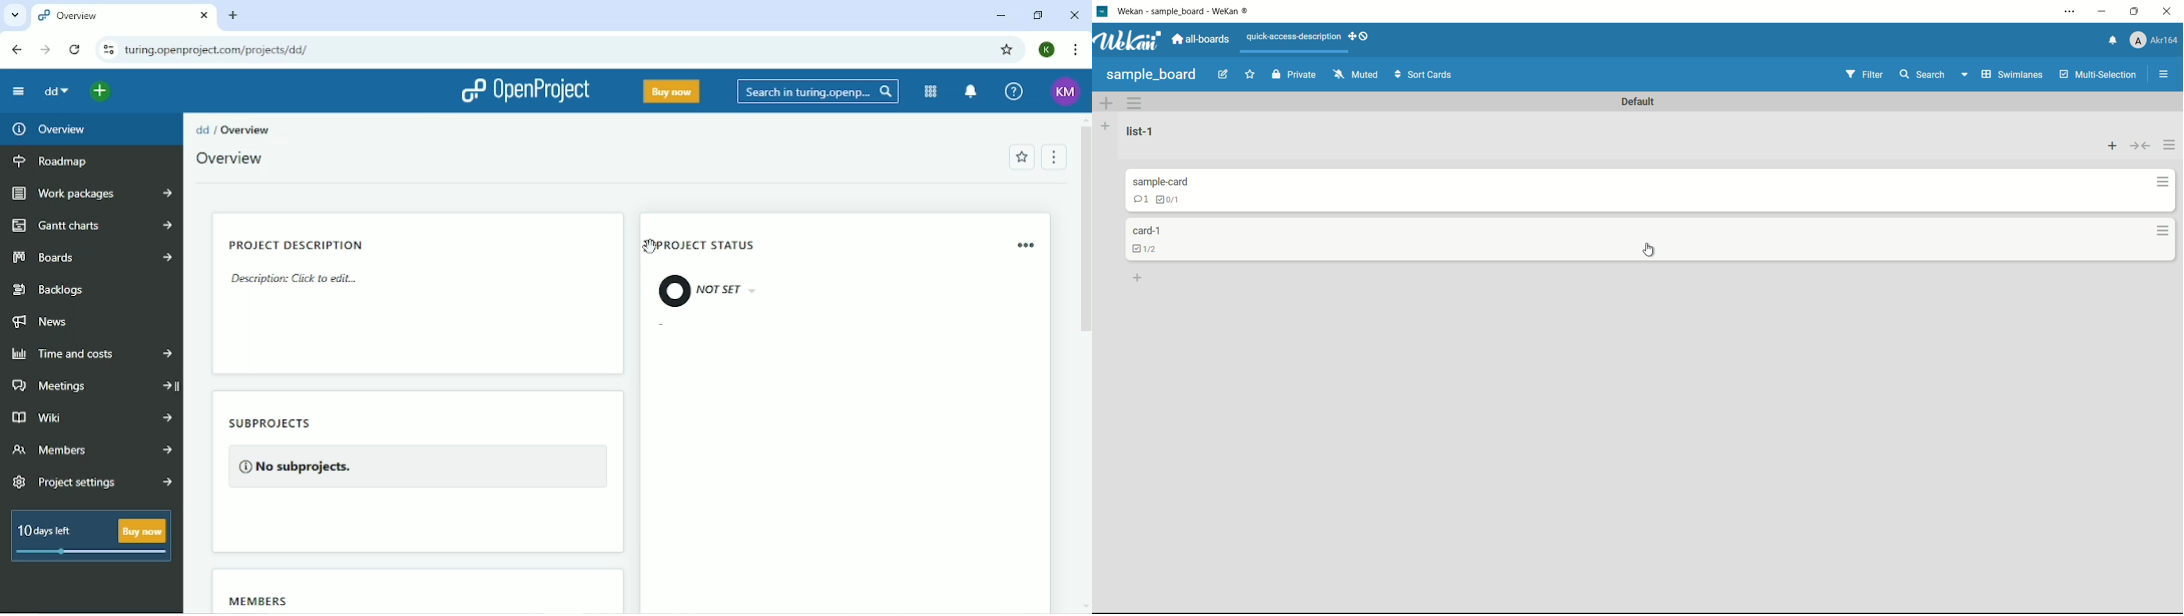 The height and width of the screenshot is (616, 2184). What do you see at coordinates (1924, 74) in the screenshot?
I see `search` at bounding box center [1924, 74].